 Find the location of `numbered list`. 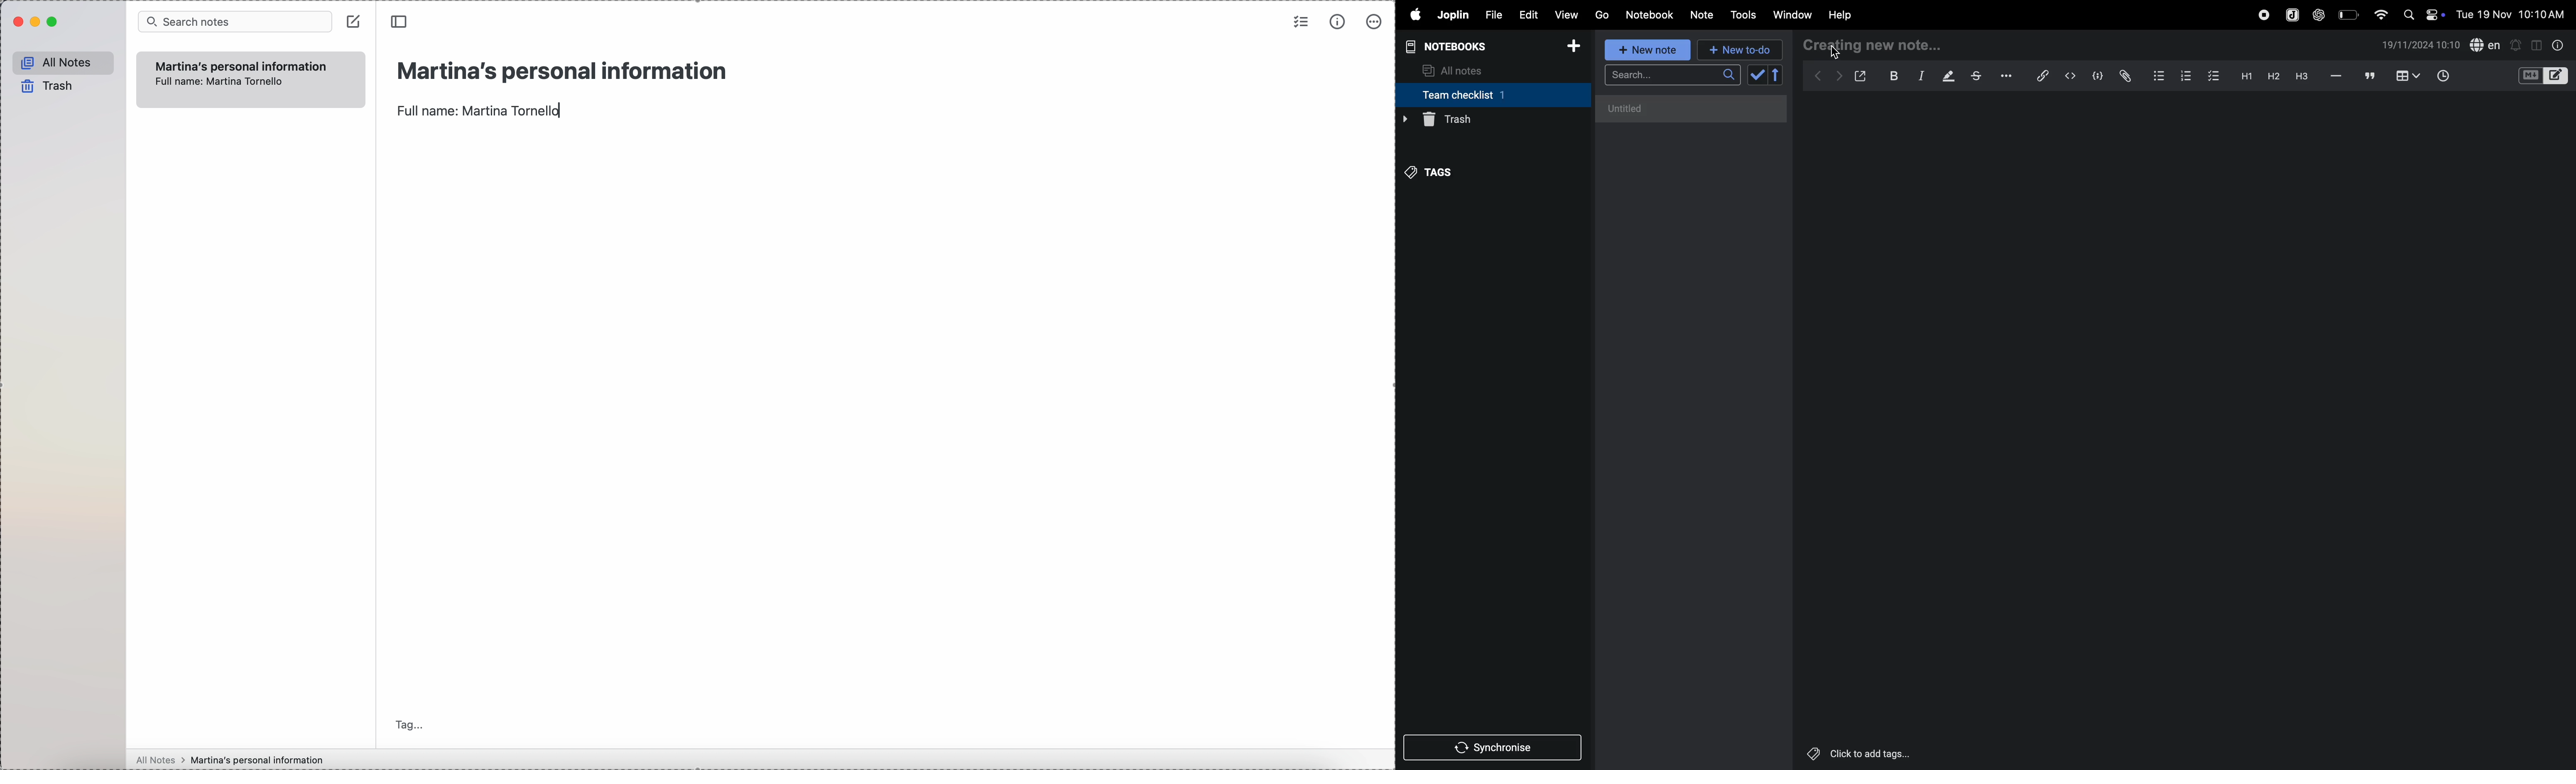

numbered list is located at coordinates (2184, 74).